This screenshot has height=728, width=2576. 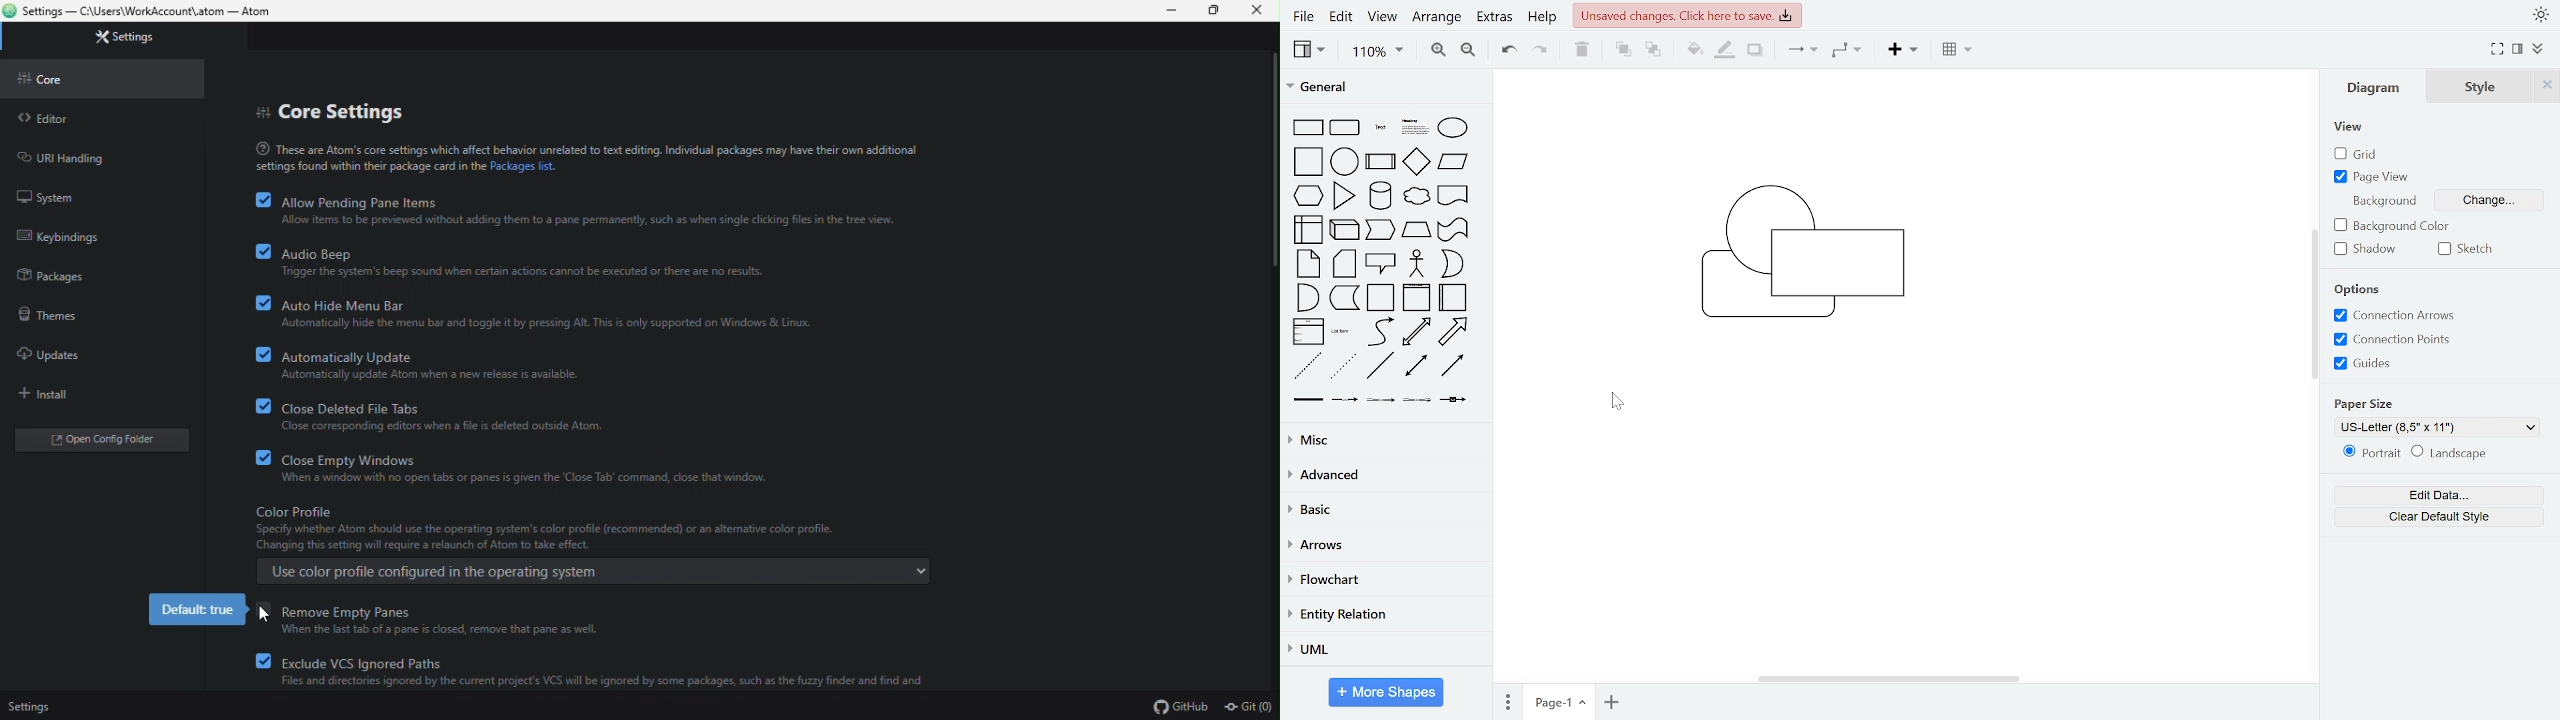 I want to click on arrange, so click(x=1439, y=19).